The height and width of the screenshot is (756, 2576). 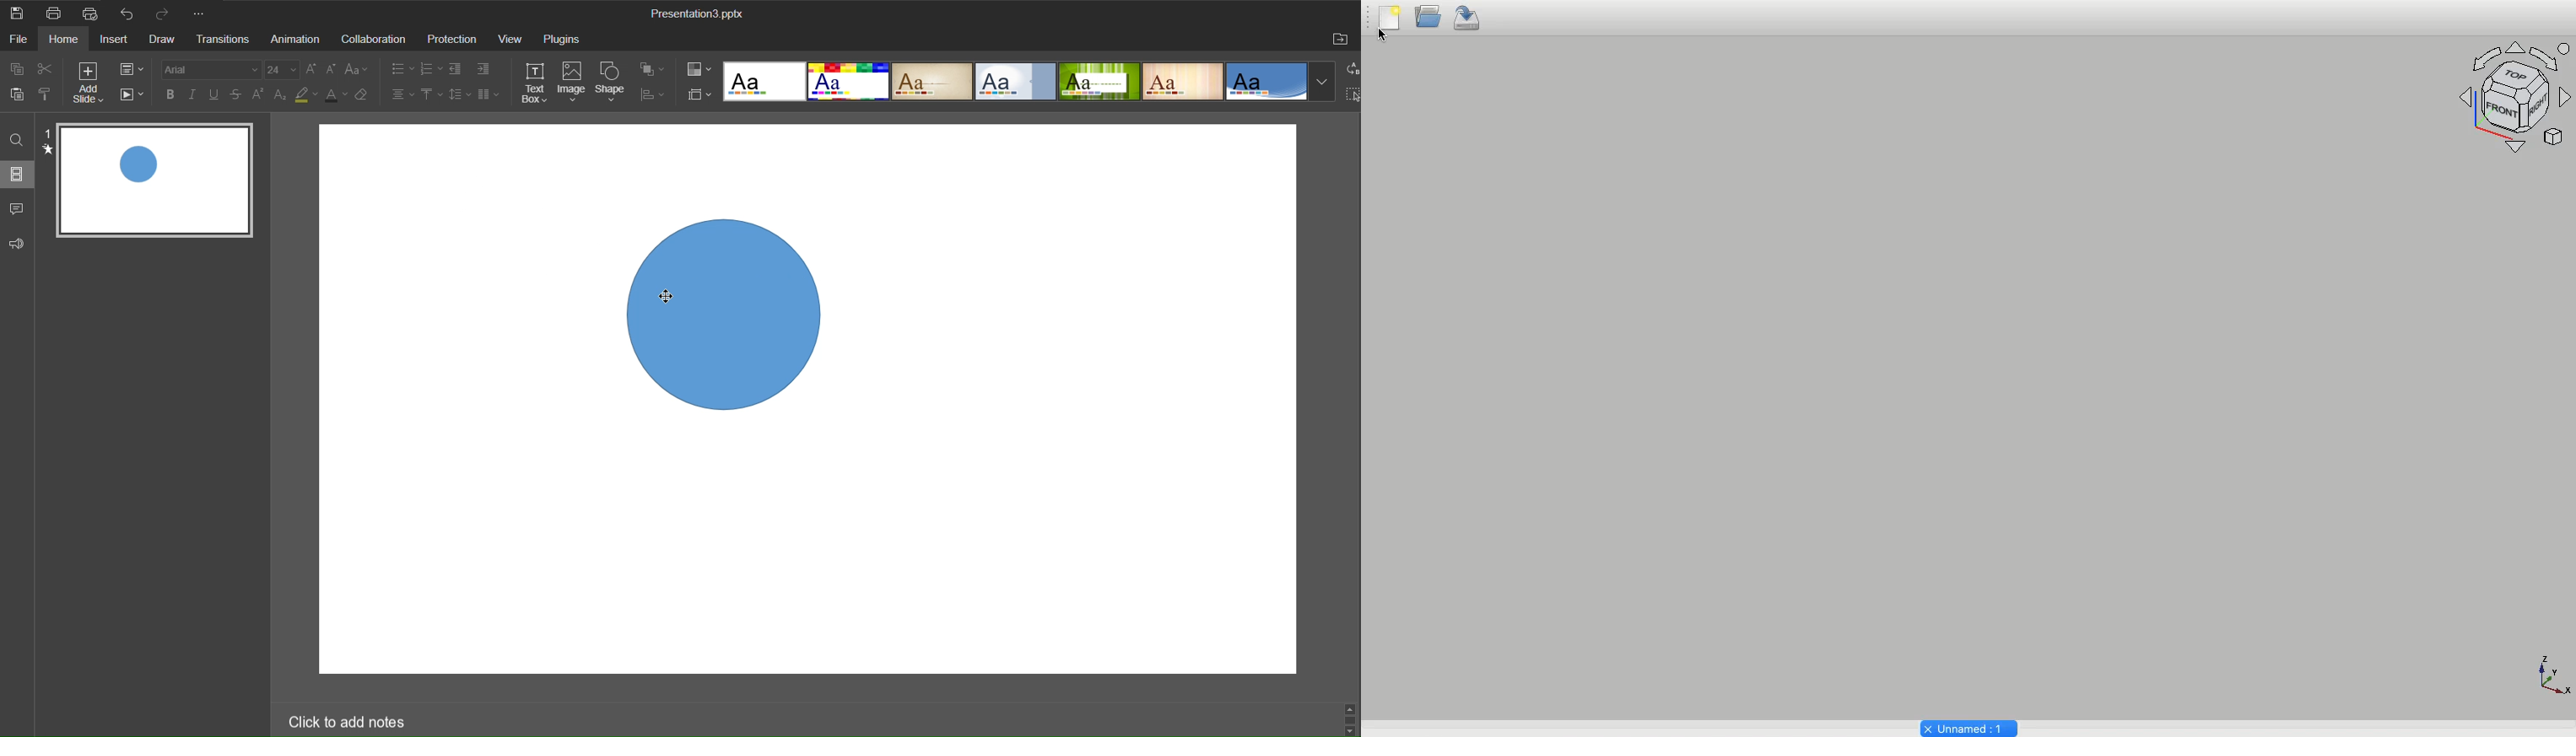 What do you see at coordinates (17, 138) in the screenshot?
I see `Find` at bounding box center [17, 138].